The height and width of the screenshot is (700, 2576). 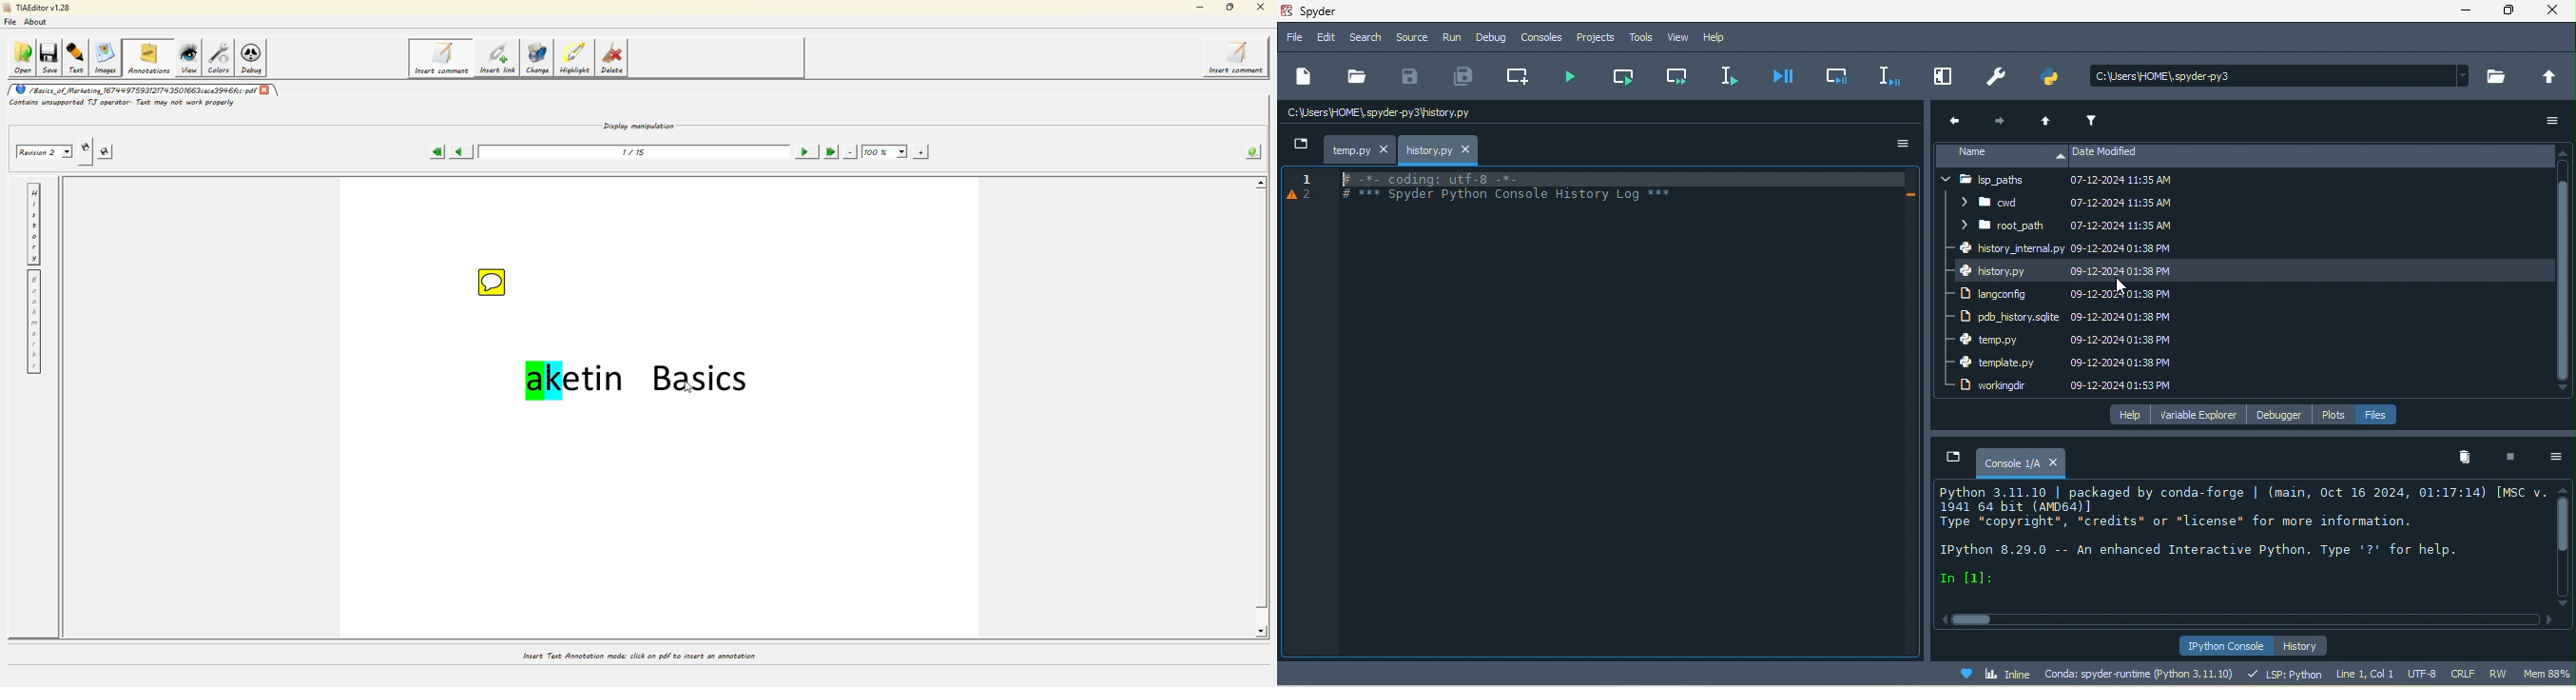 I want to click on mem 83%, so click(x=2547, y=674).